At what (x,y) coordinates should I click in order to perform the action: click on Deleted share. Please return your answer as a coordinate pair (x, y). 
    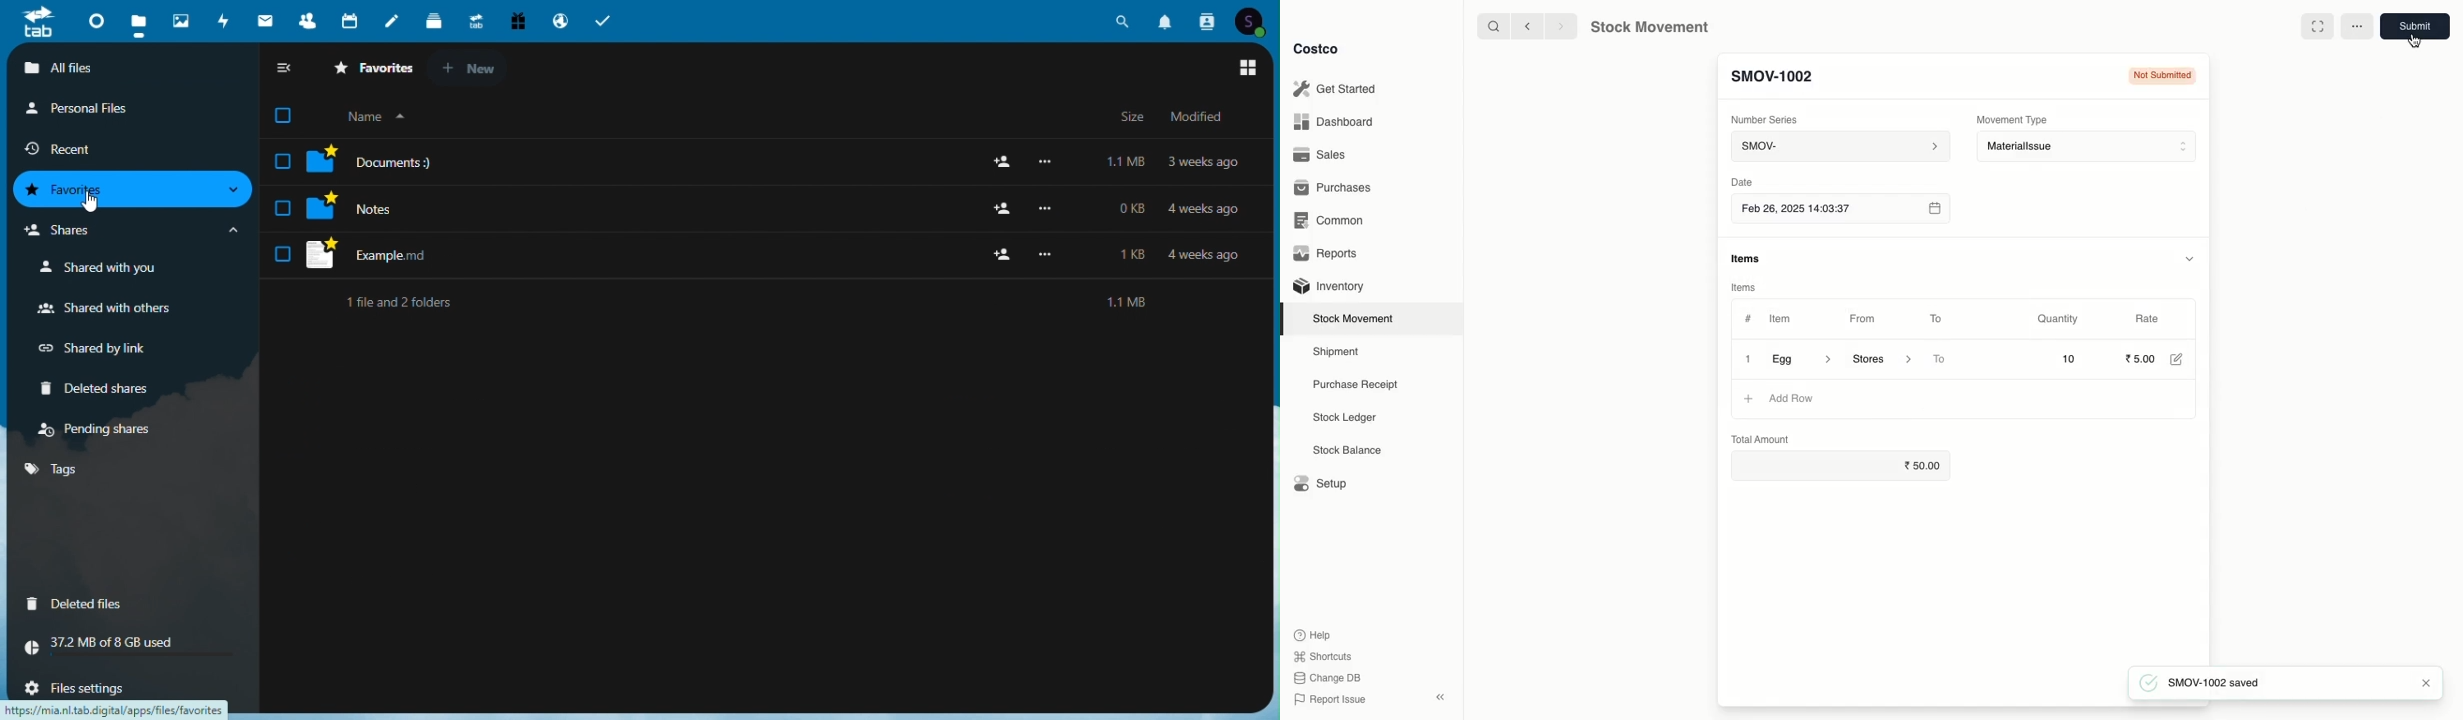
    Looking at the image, I should click on (96, 388).